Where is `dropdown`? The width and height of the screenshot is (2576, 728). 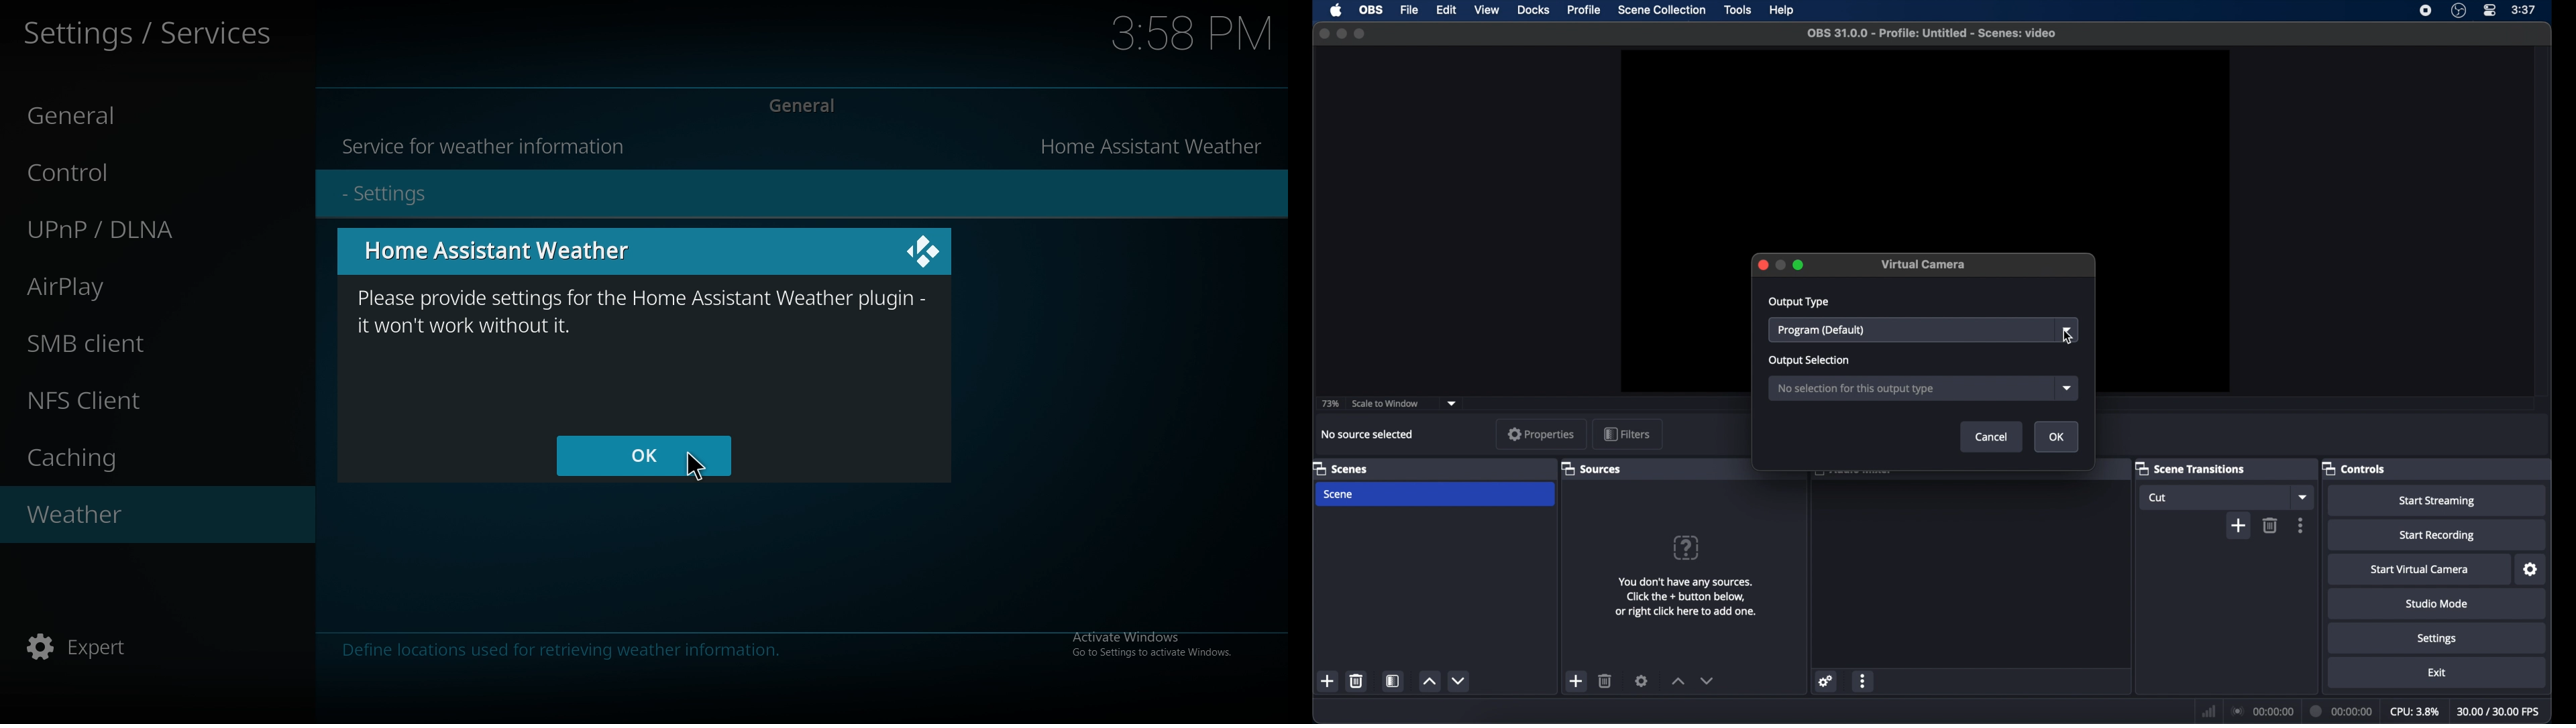
dropdown is located at coordinates (2068, 330).